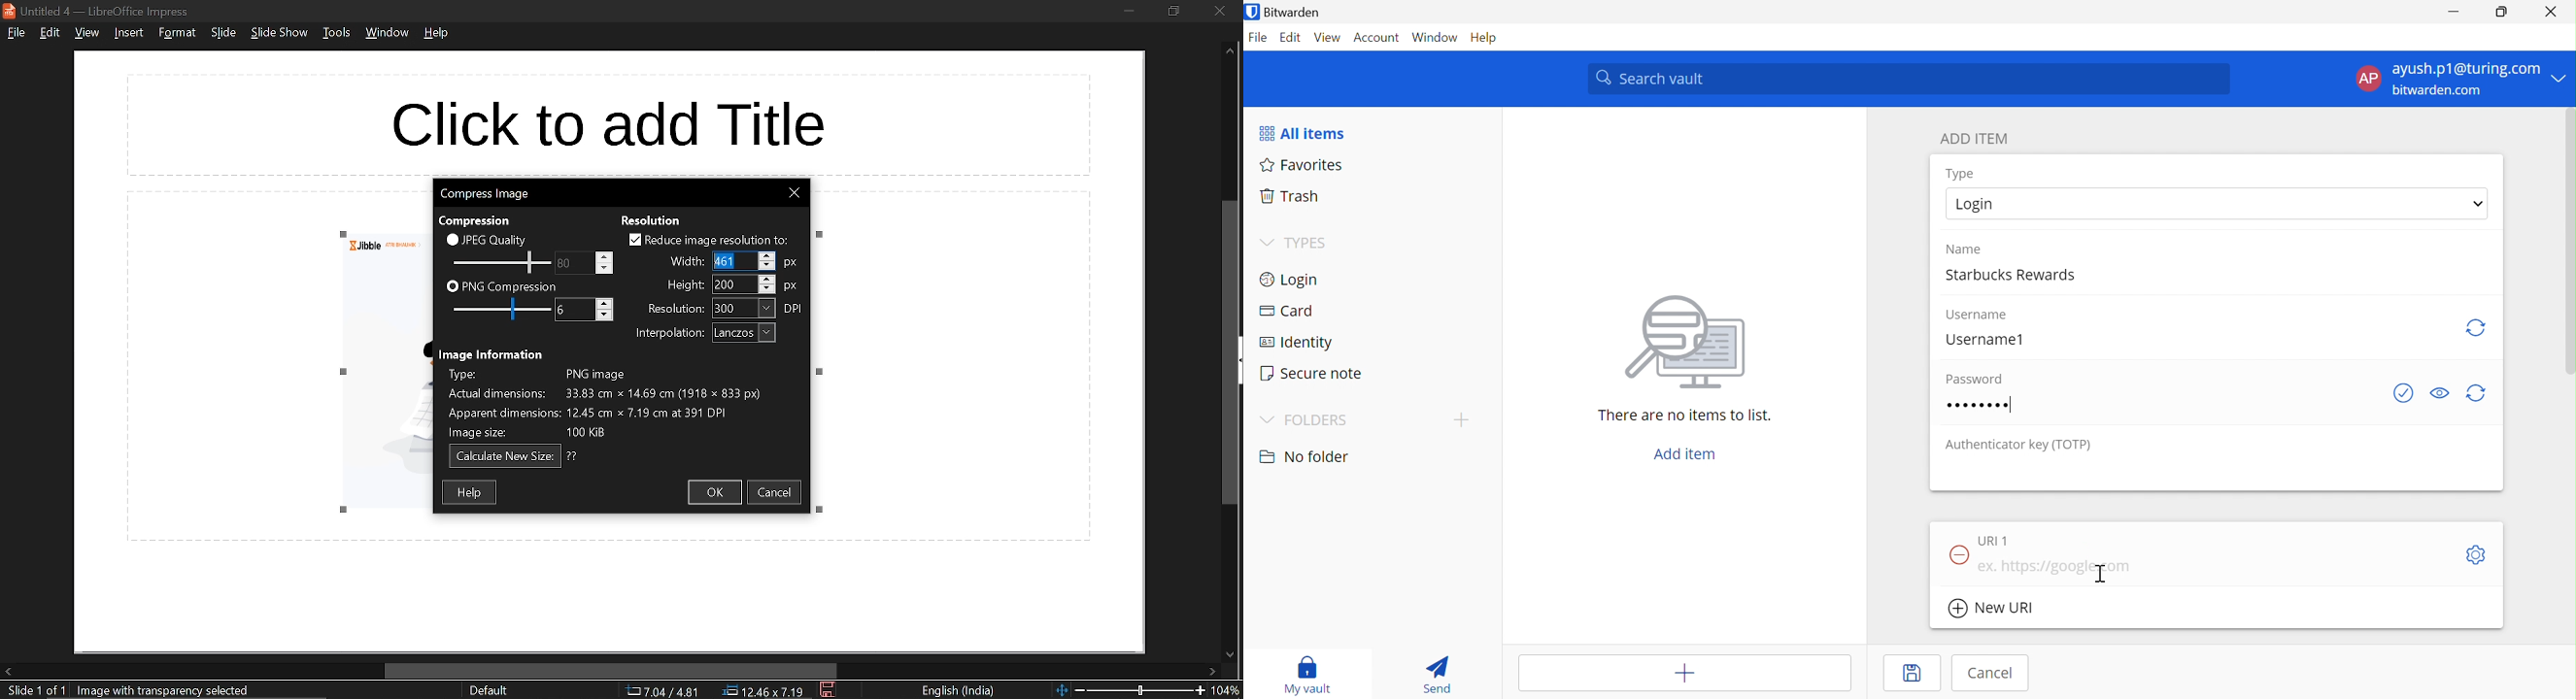  What do you see at coordinates (437, 37) in the screenshot?
I see `help` at bounding box center [437, 37].